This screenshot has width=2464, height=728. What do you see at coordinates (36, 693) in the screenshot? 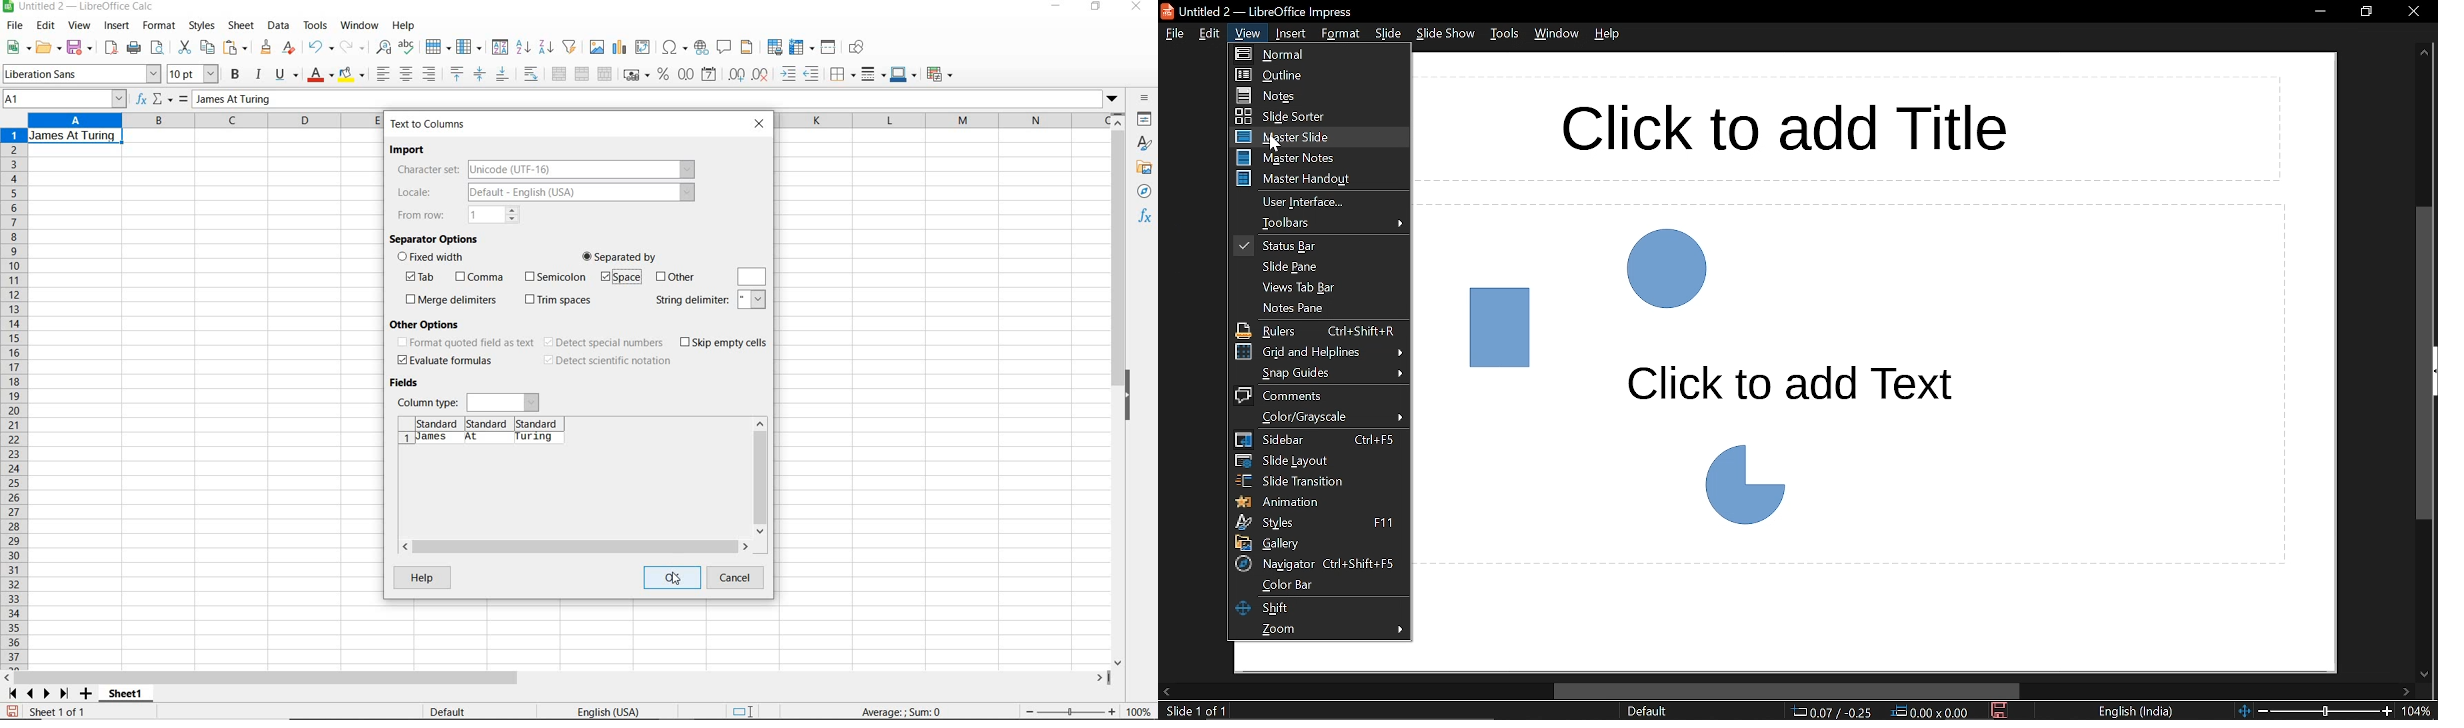
I see `scroll sheets` at bounding box center [36, 693].